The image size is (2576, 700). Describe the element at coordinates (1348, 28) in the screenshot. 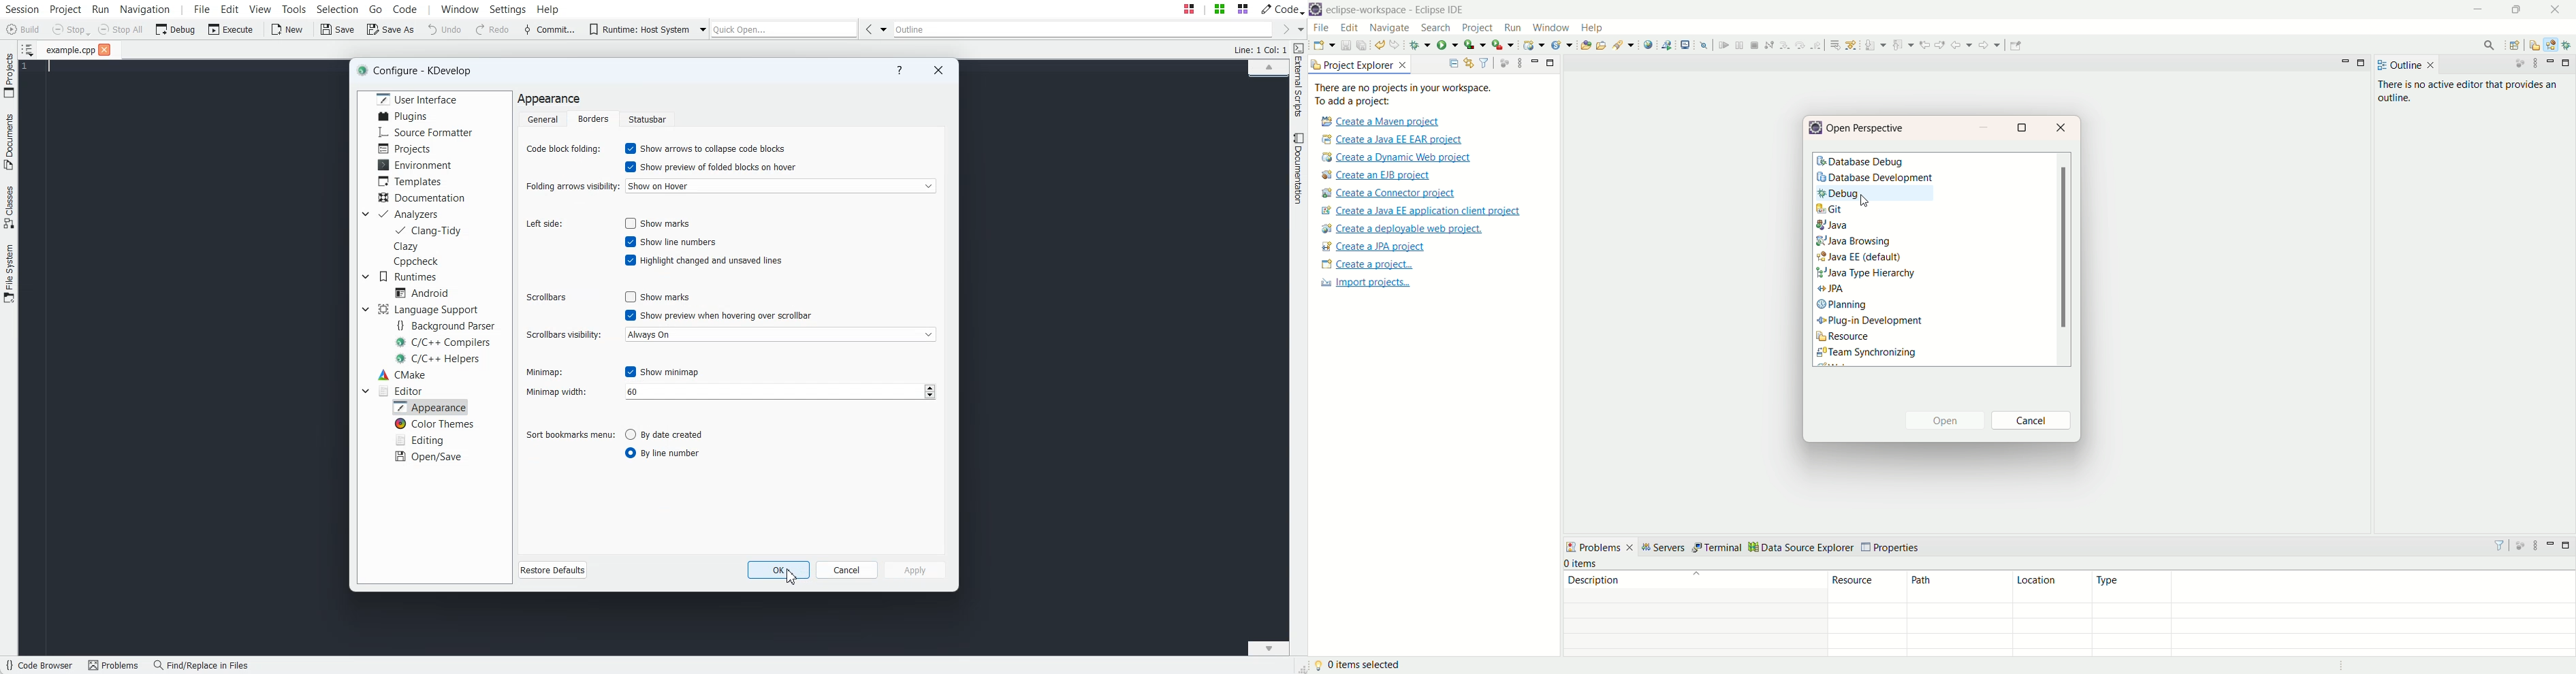

I see `edit` at that location.